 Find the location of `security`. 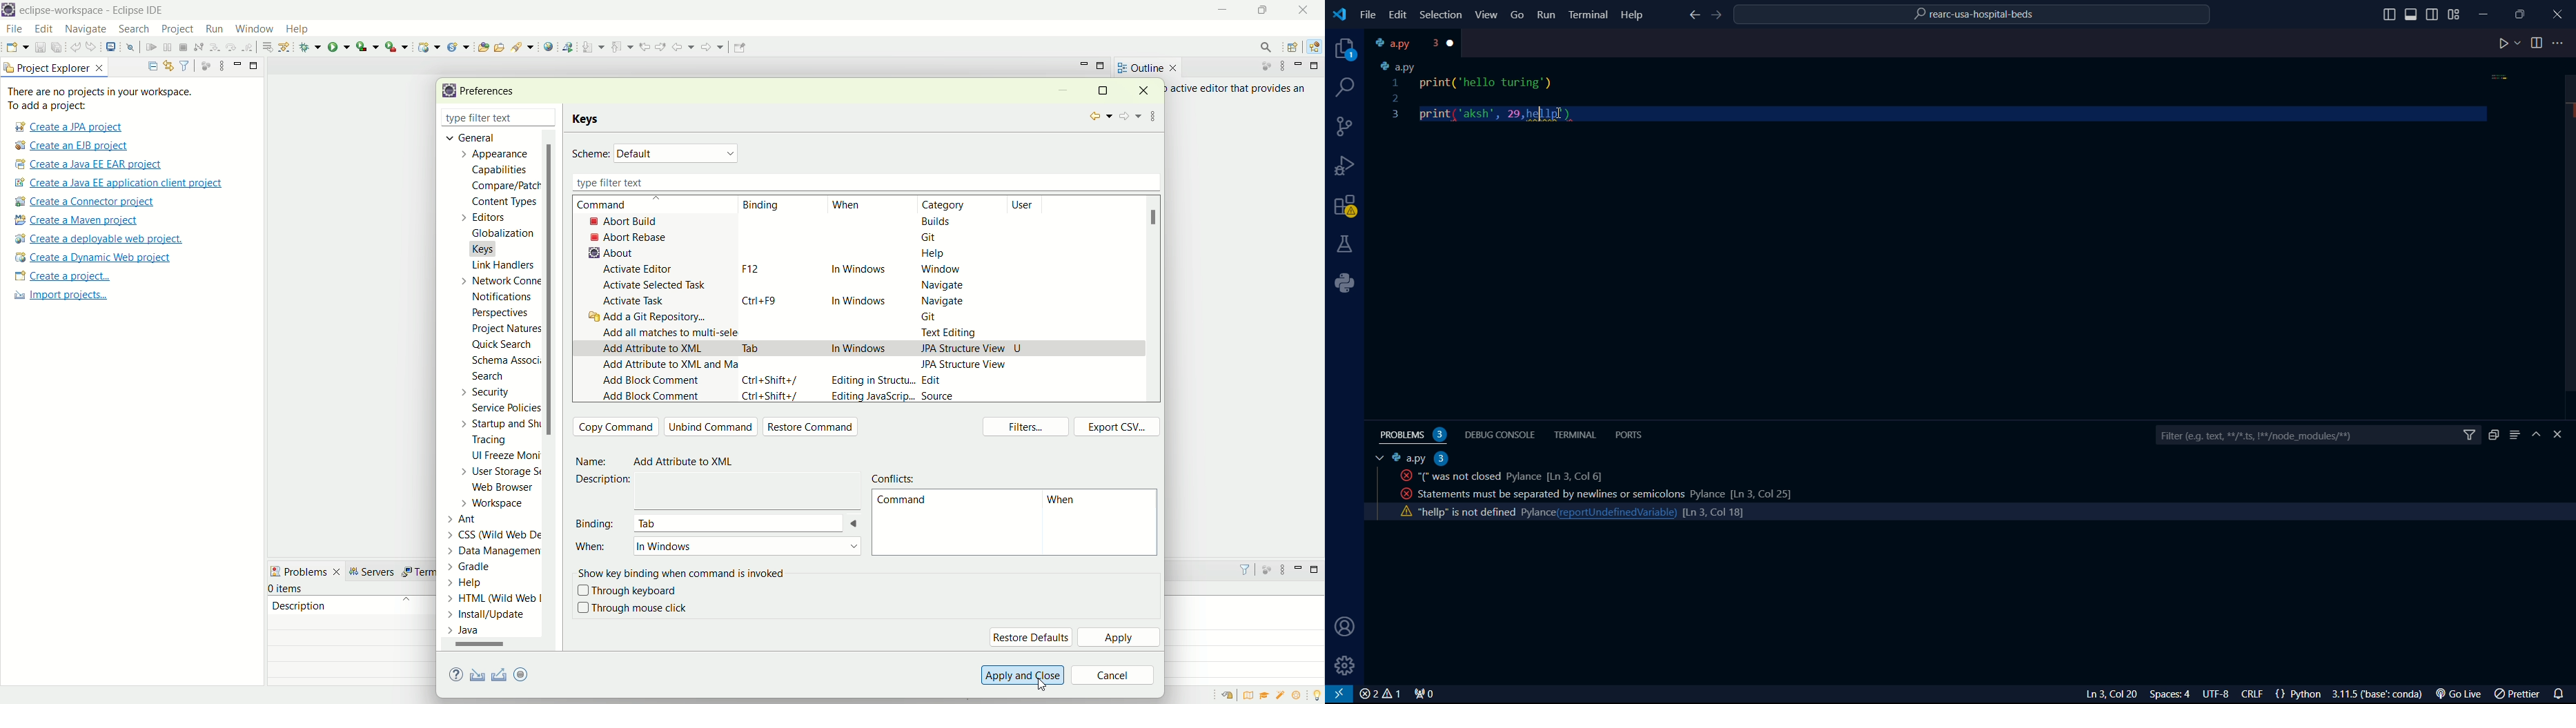

security is located at coordinates (482, 392).